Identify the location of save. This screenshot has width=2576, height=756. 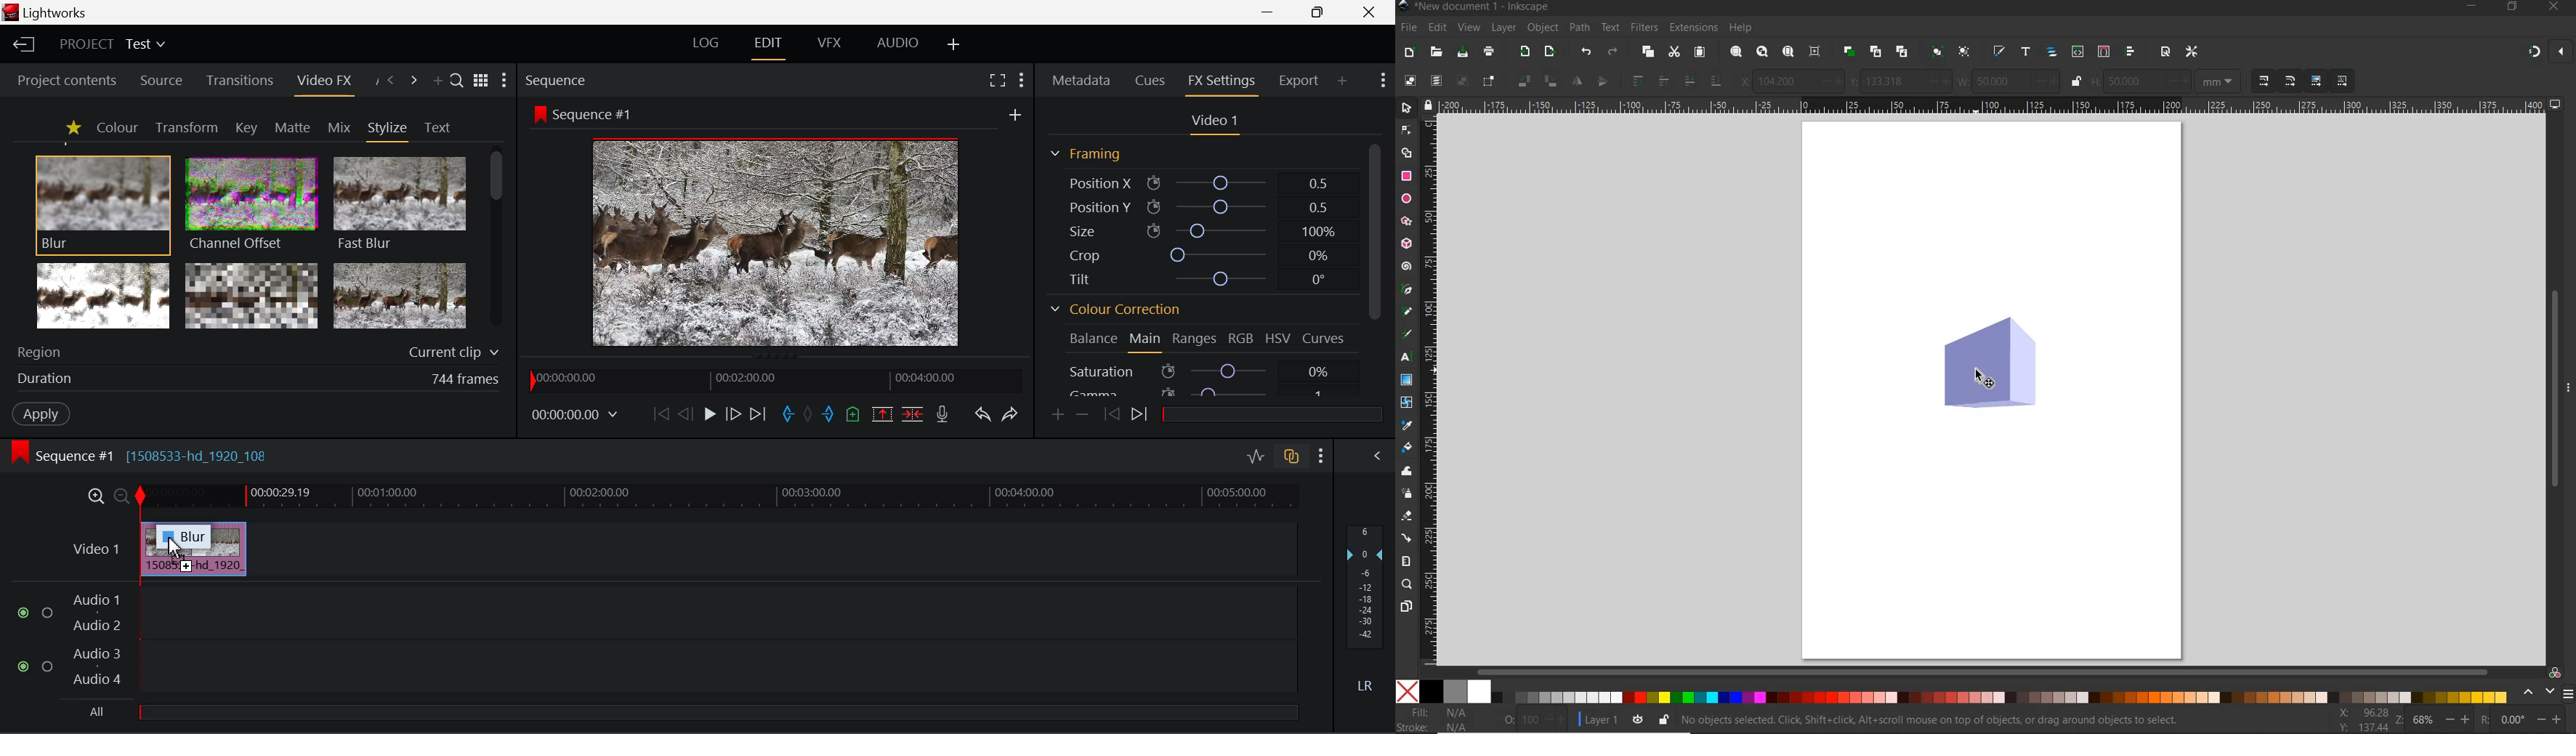
(1462, 51).